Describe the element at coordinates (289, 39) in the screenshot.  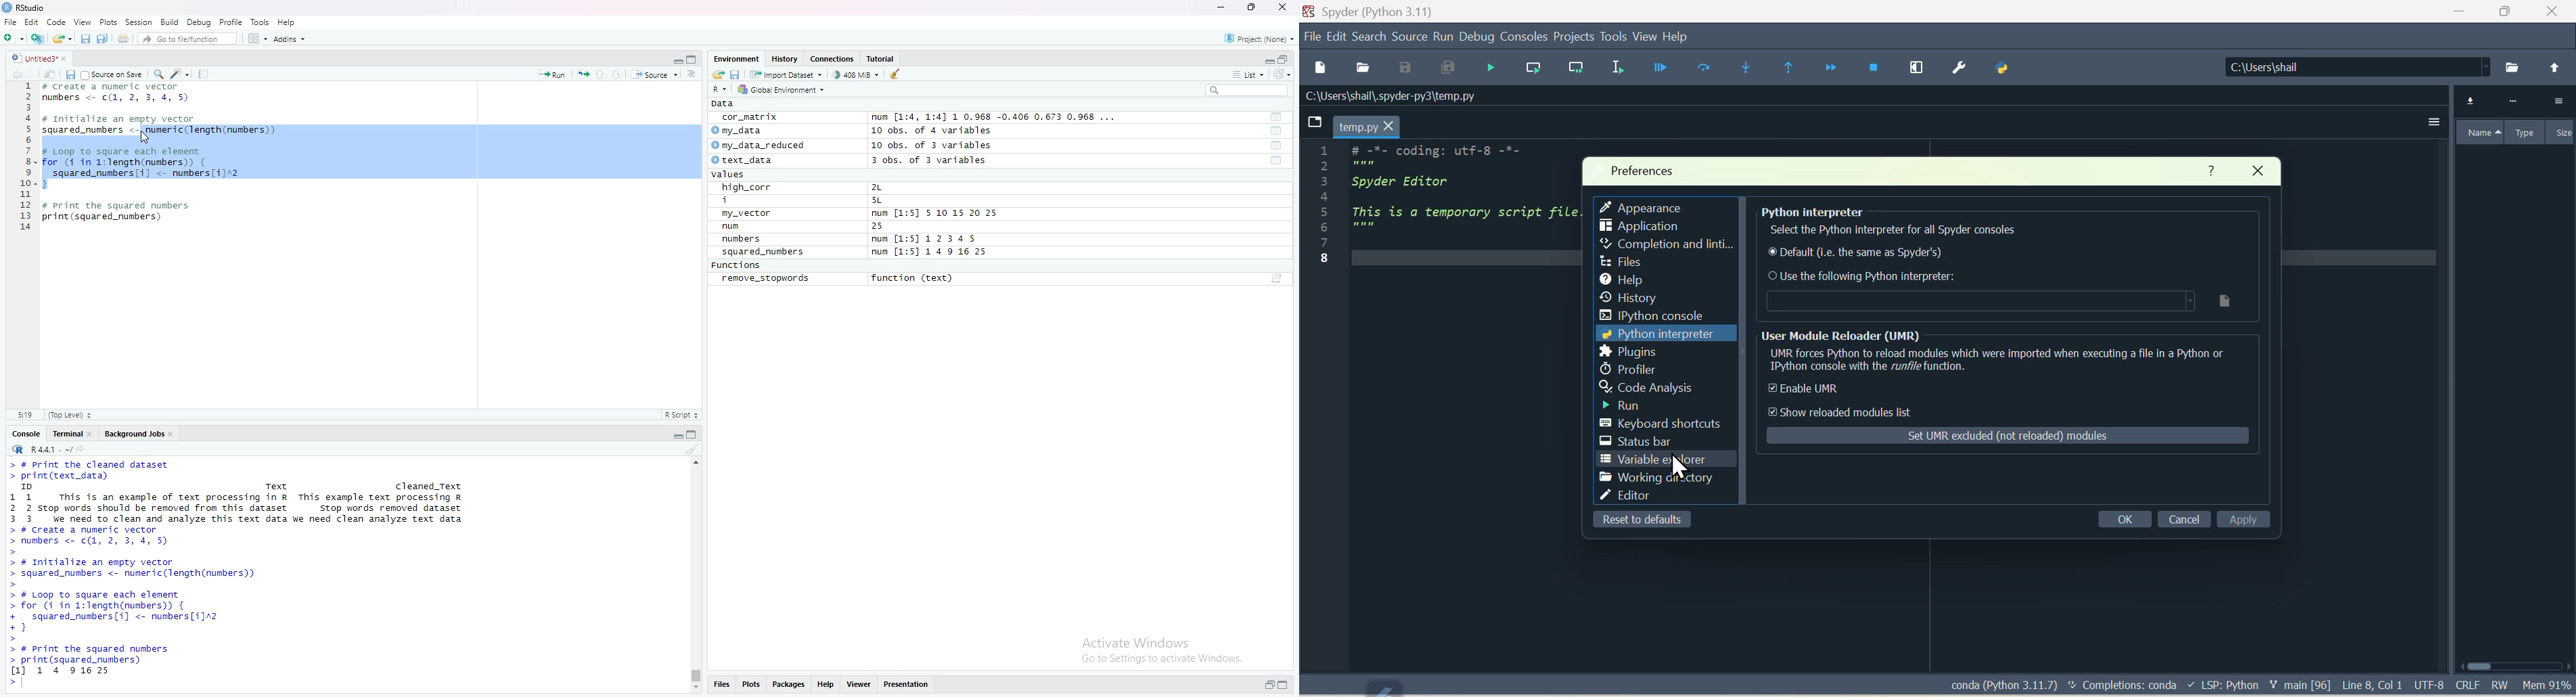
I see `Addins` at that location.